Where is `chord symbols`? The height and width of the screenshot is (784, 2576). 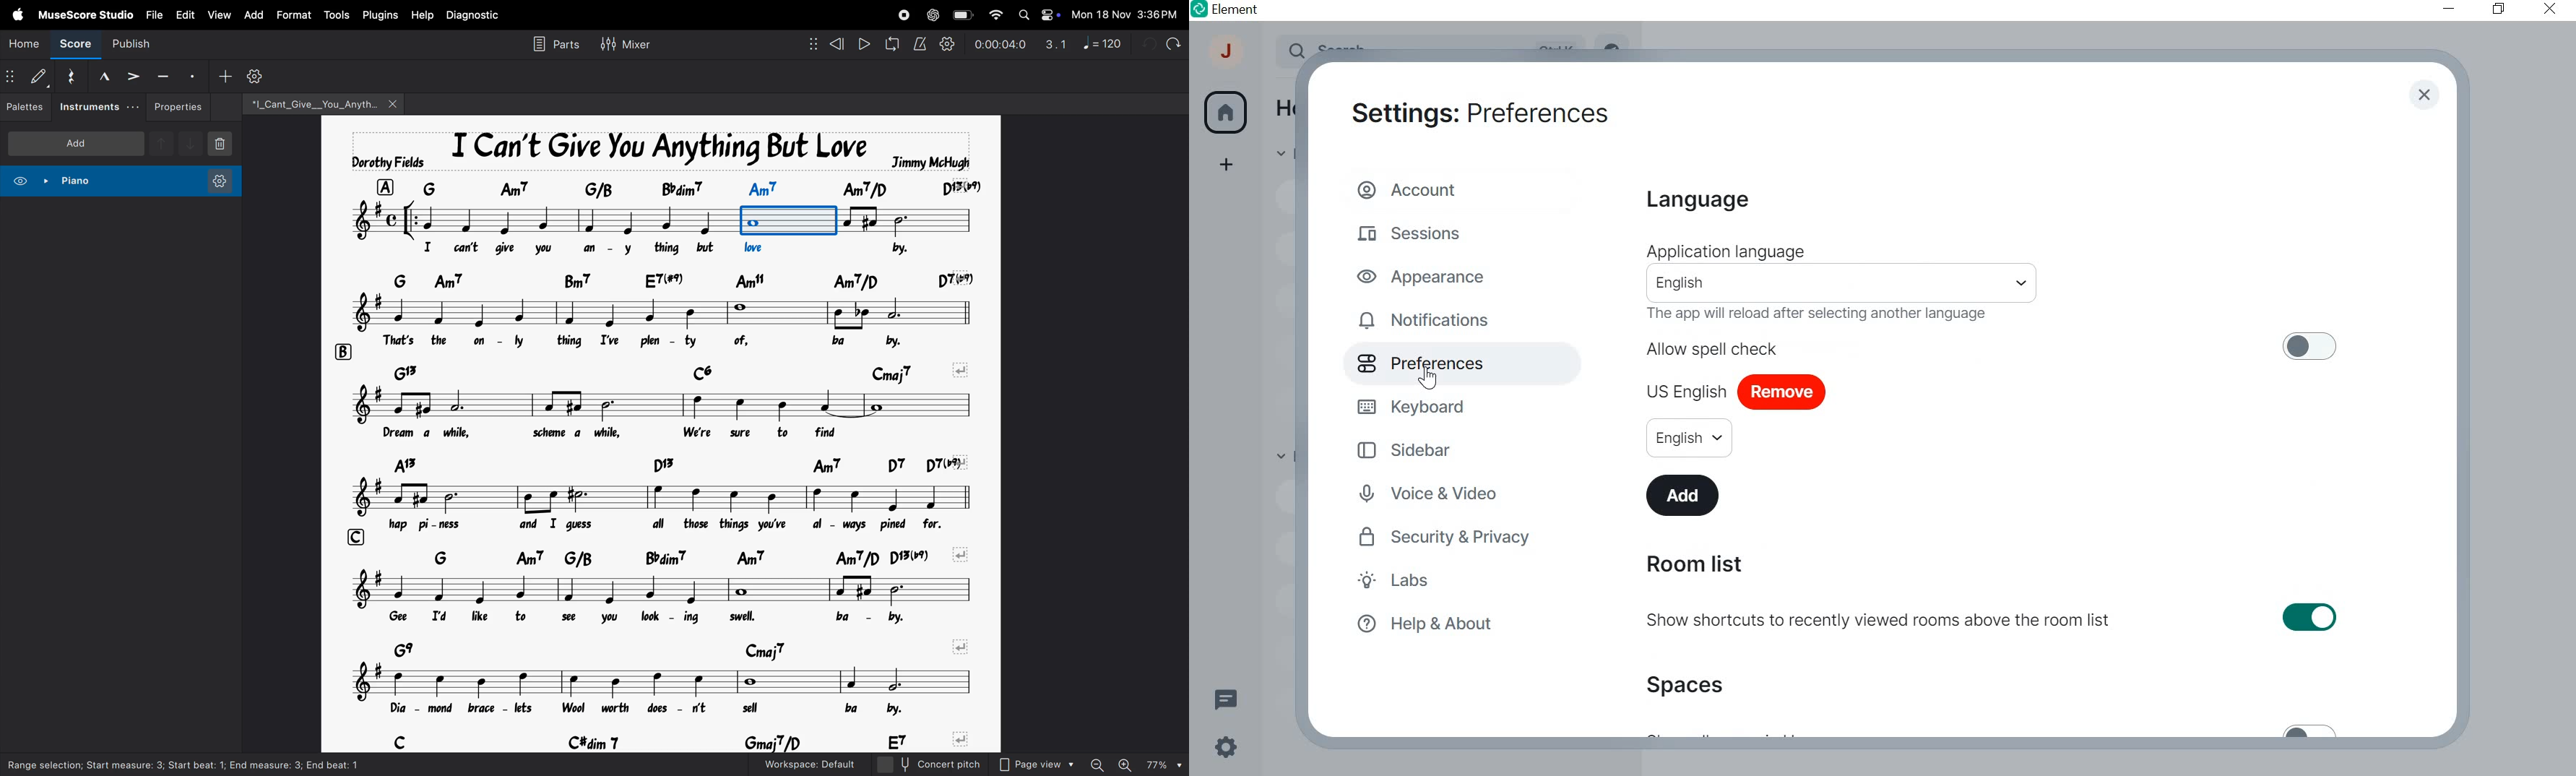
chord symbols is located at coordinates (683, 277).